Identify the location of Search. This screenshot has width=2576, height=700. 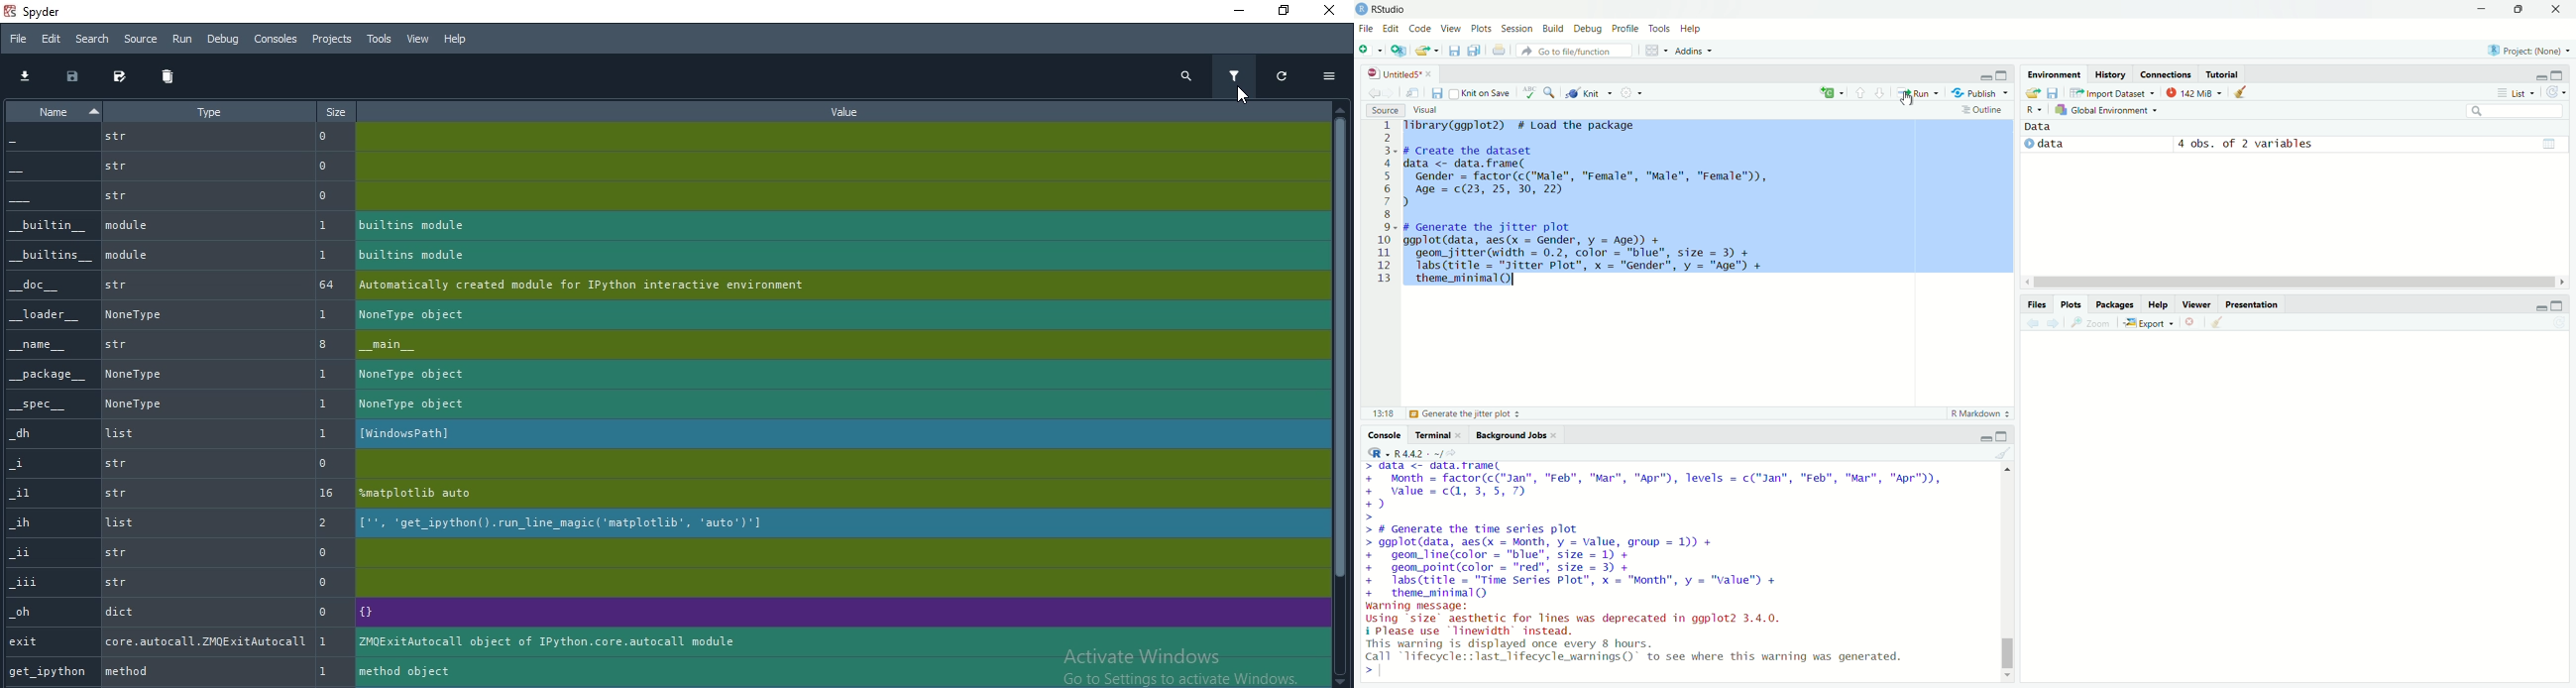
(94, 39).